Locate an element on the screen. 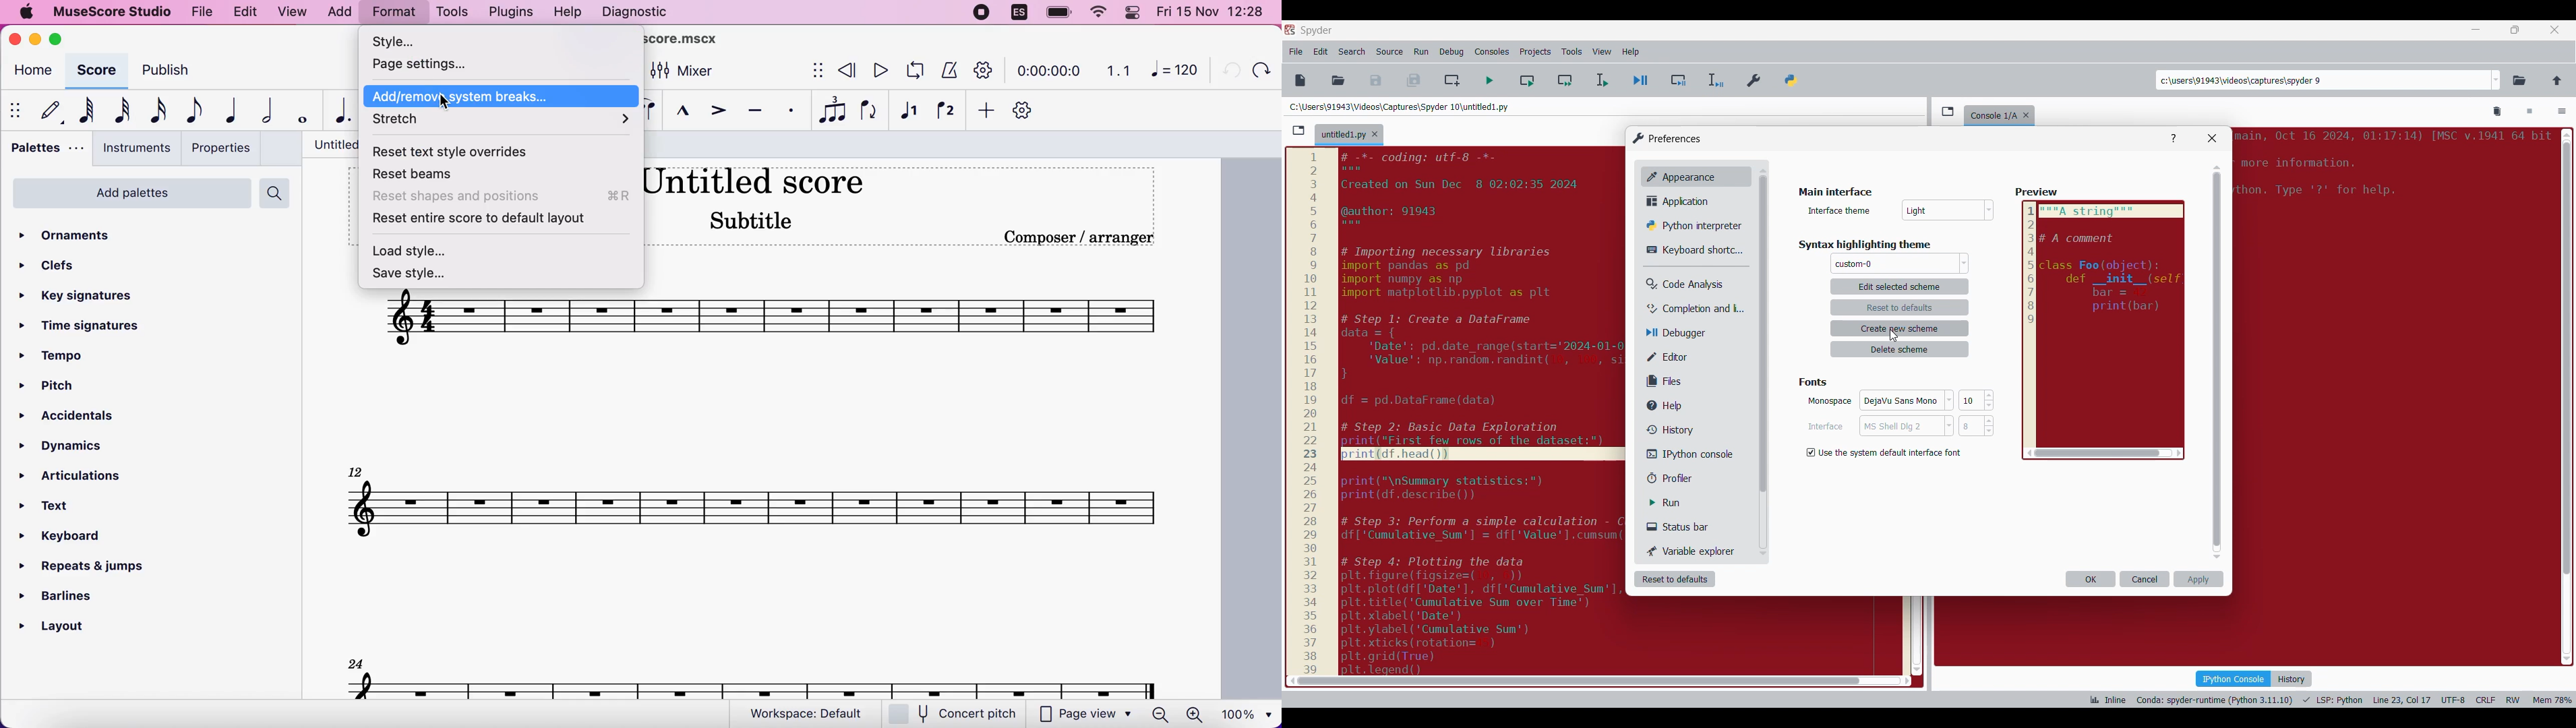 The width and height of the screenshot is (2576, 728). voice 1 is located at coordinates (909, 112).